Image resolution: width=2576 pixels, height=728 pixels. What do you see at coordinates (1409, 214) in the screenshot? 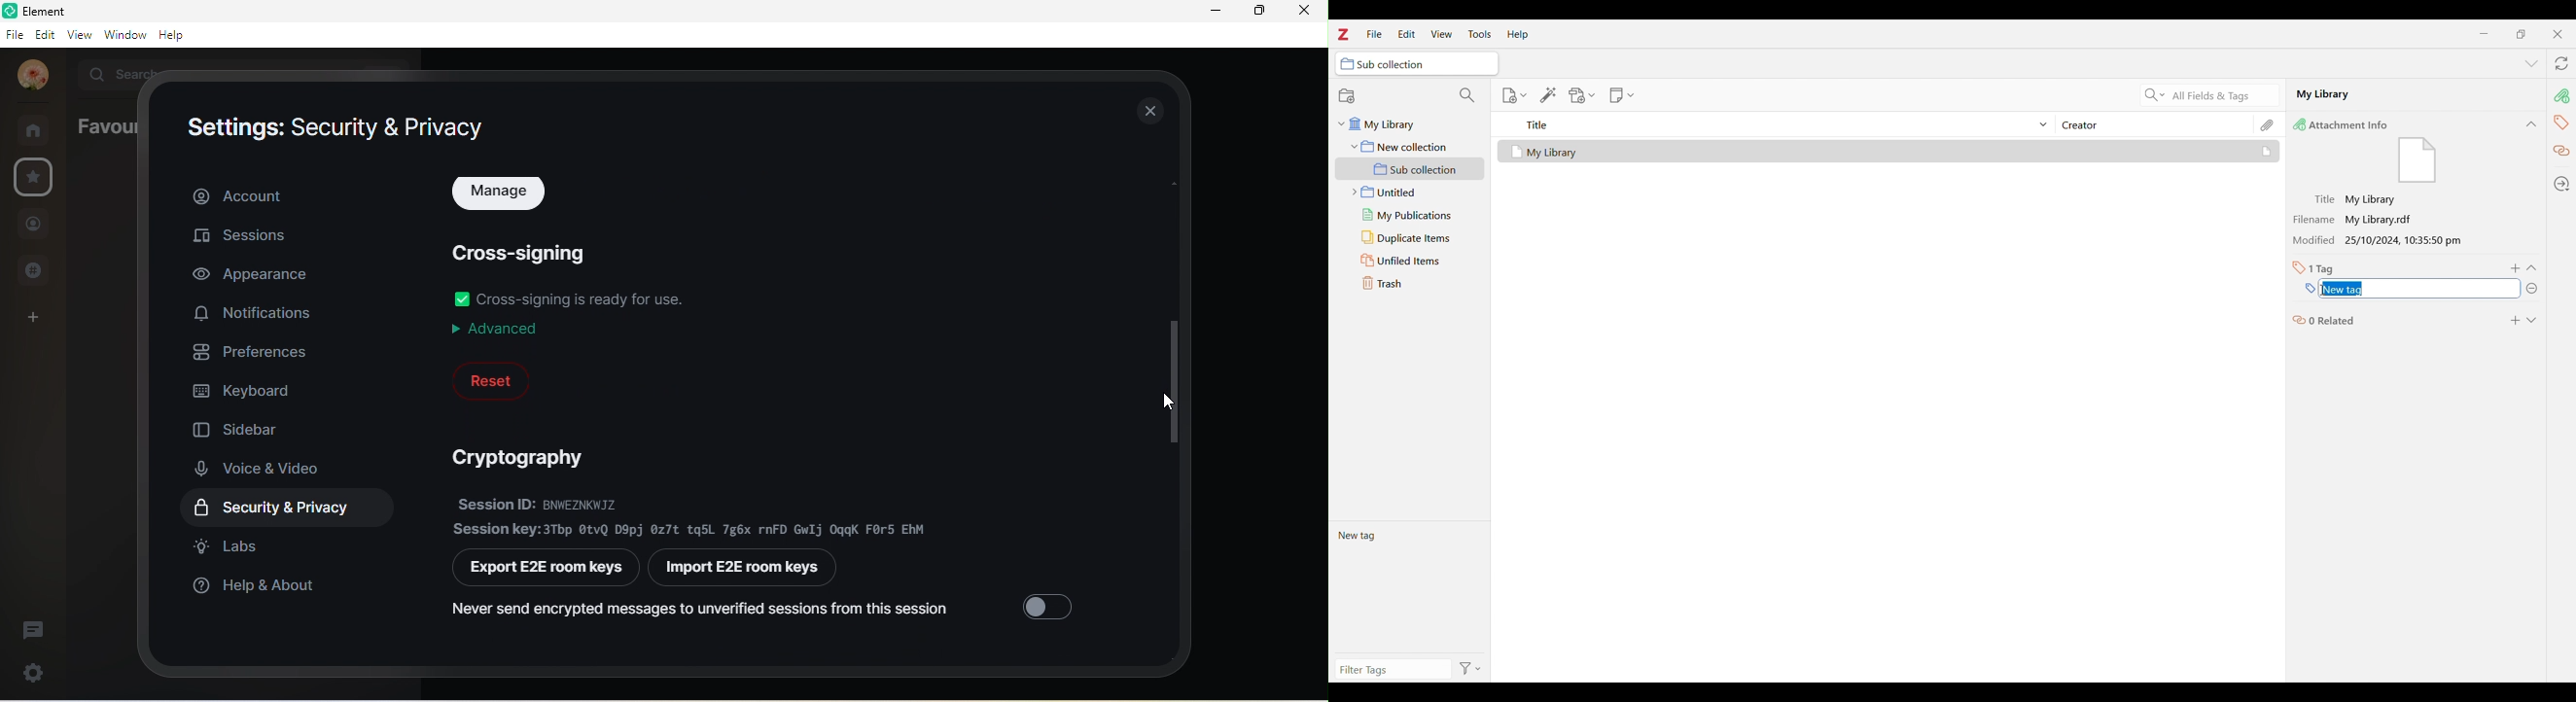
I see `My publications folder` at bounding box center [1409, 214].